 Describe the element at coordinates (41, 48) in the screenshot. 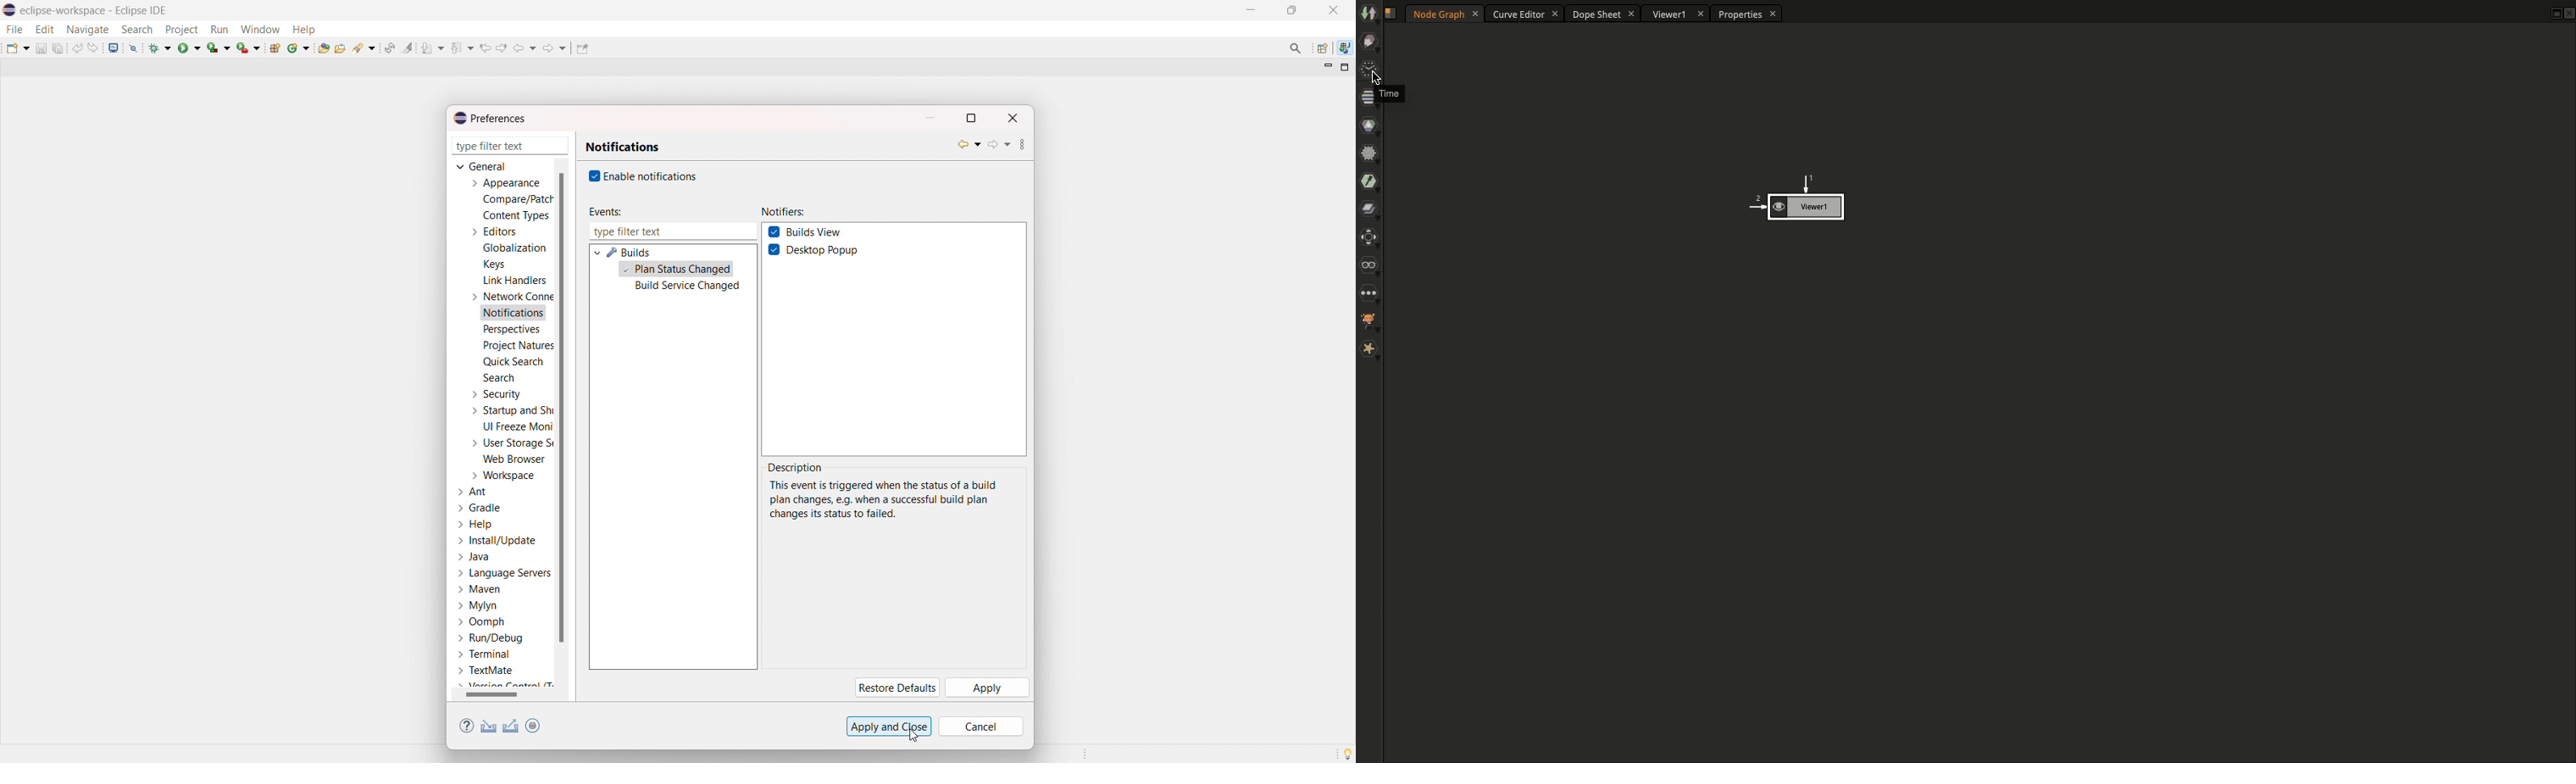

I see `save` at that location.